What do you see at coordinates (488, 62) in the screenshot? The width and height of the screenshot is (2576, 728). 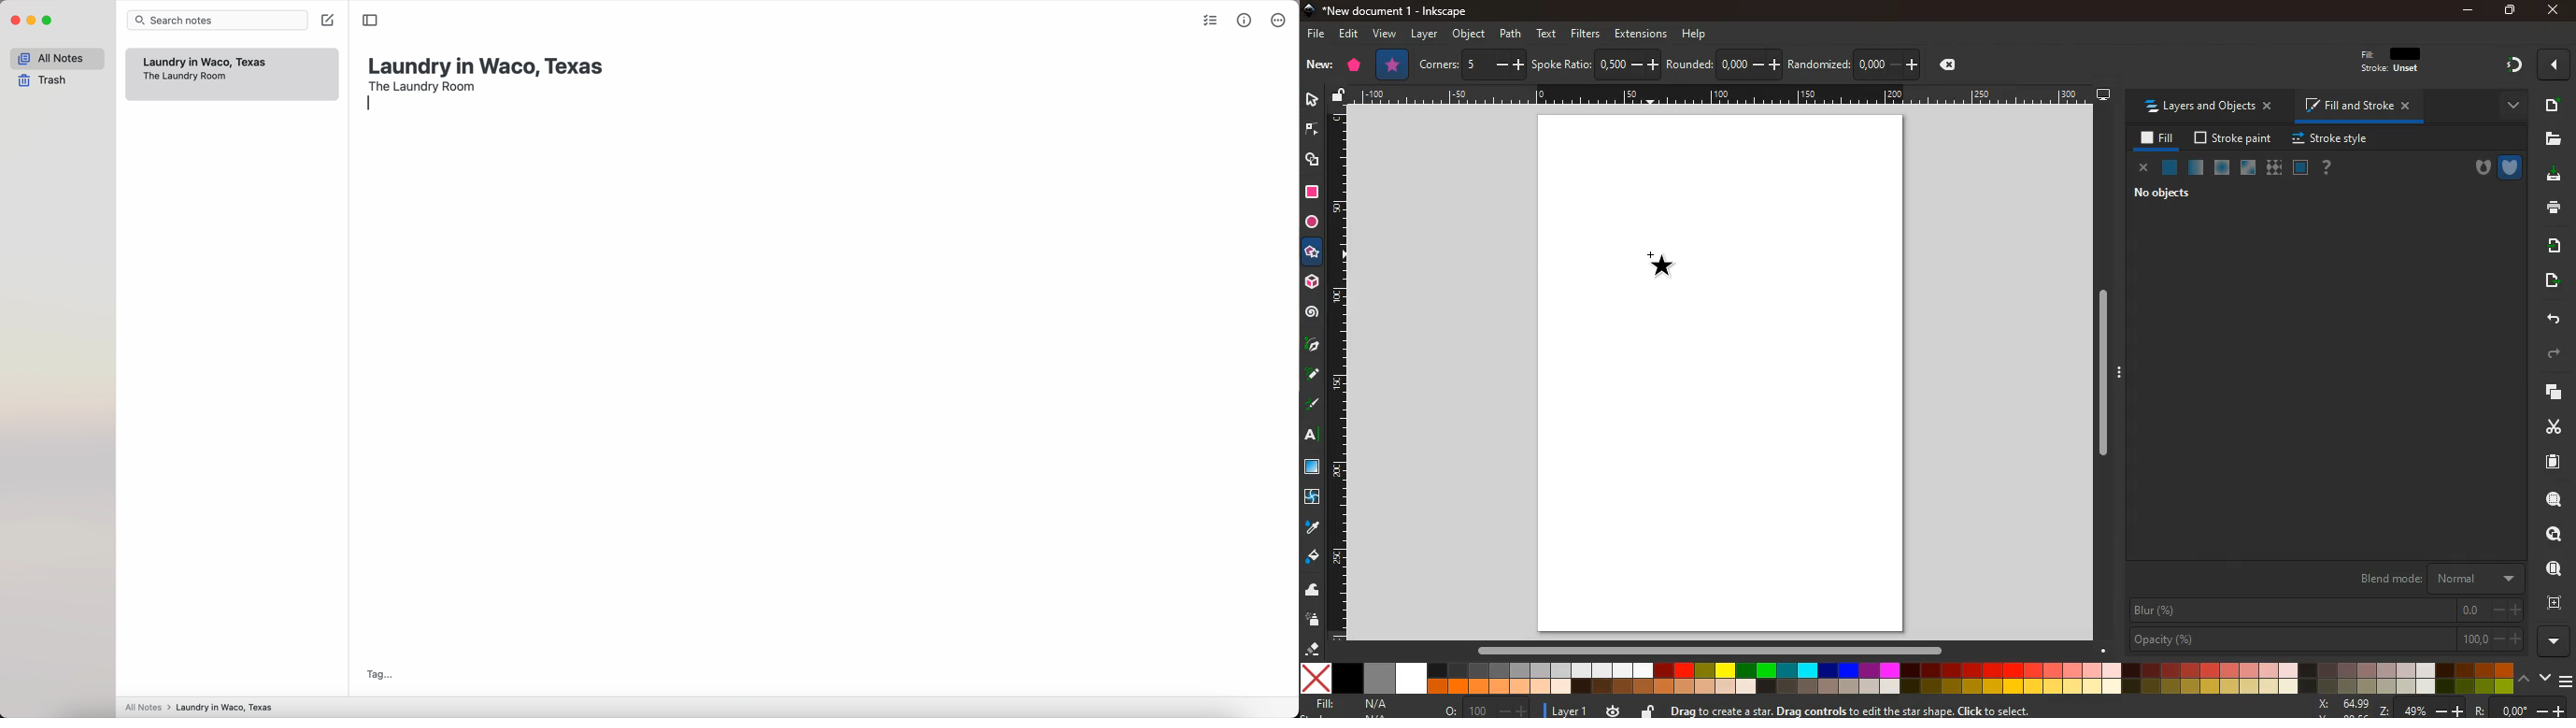 I see `laundry in Waco, Texas` at bounding box center [488, 62].